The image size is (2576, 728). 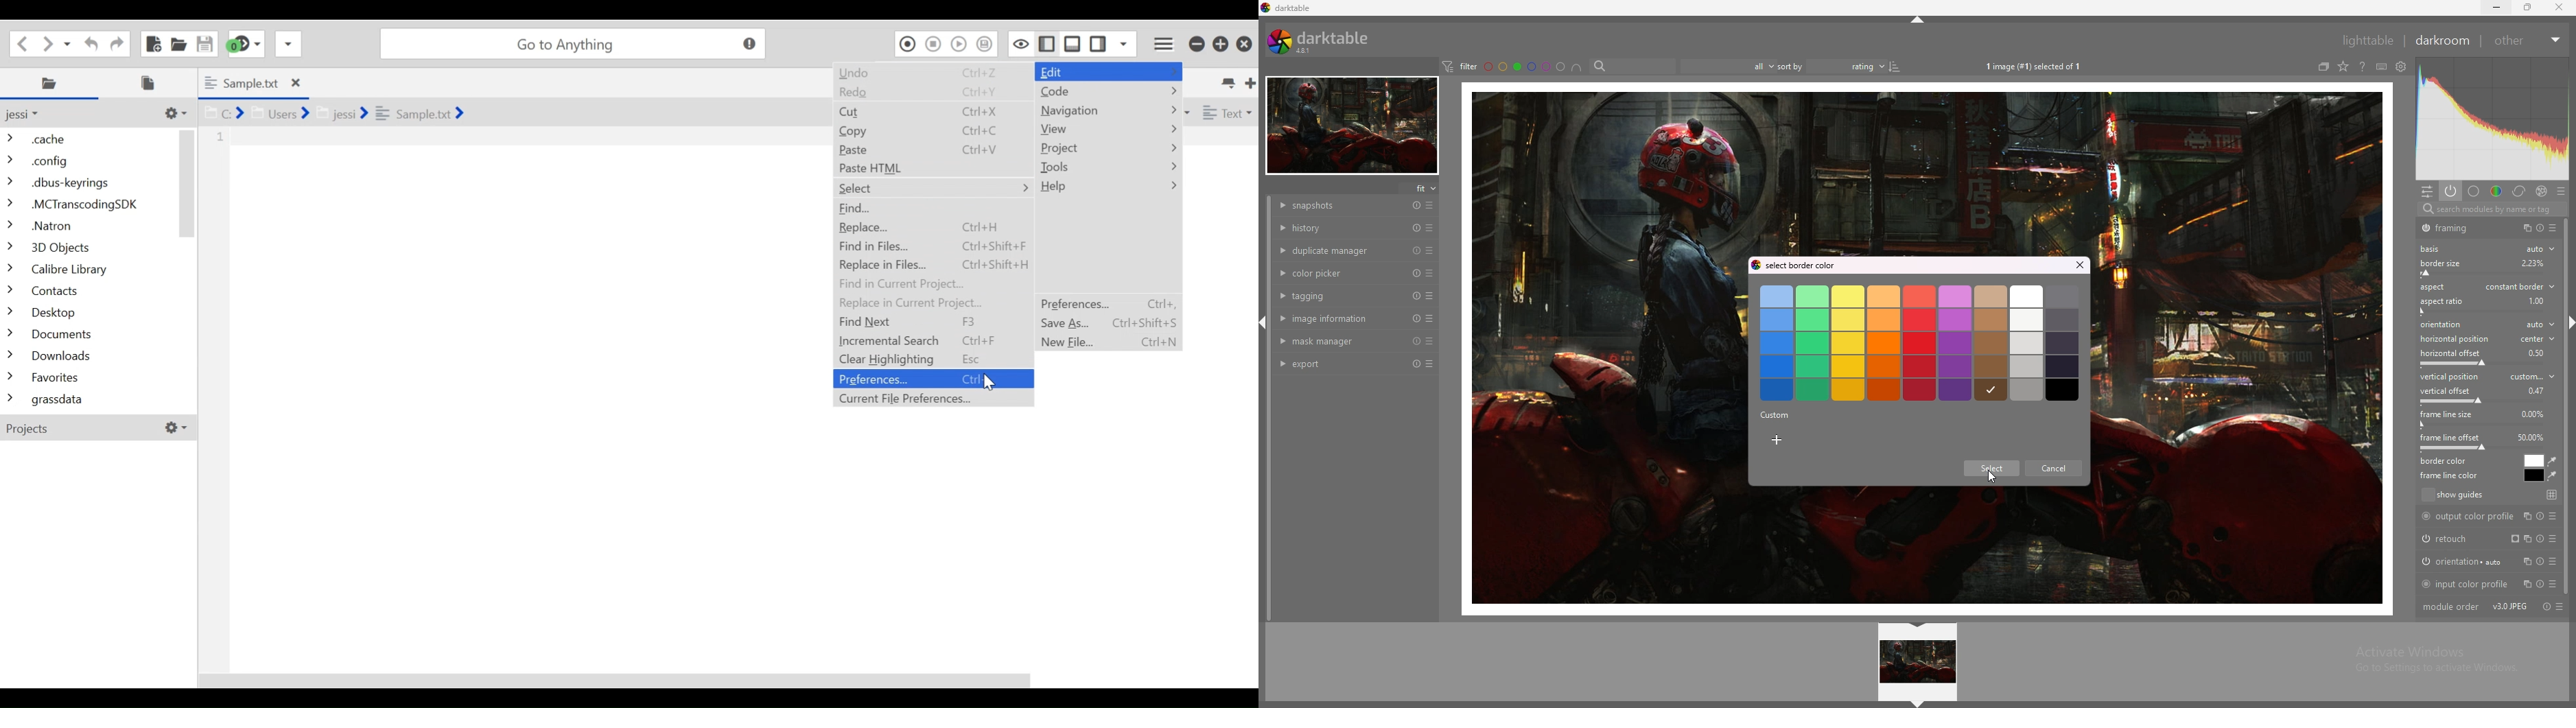 What do you see at coordinates (2433, 663) in the screenshot?
I see `Activate Windows
Go to Settings to activate Windows` at bounding box center [2433, 663].